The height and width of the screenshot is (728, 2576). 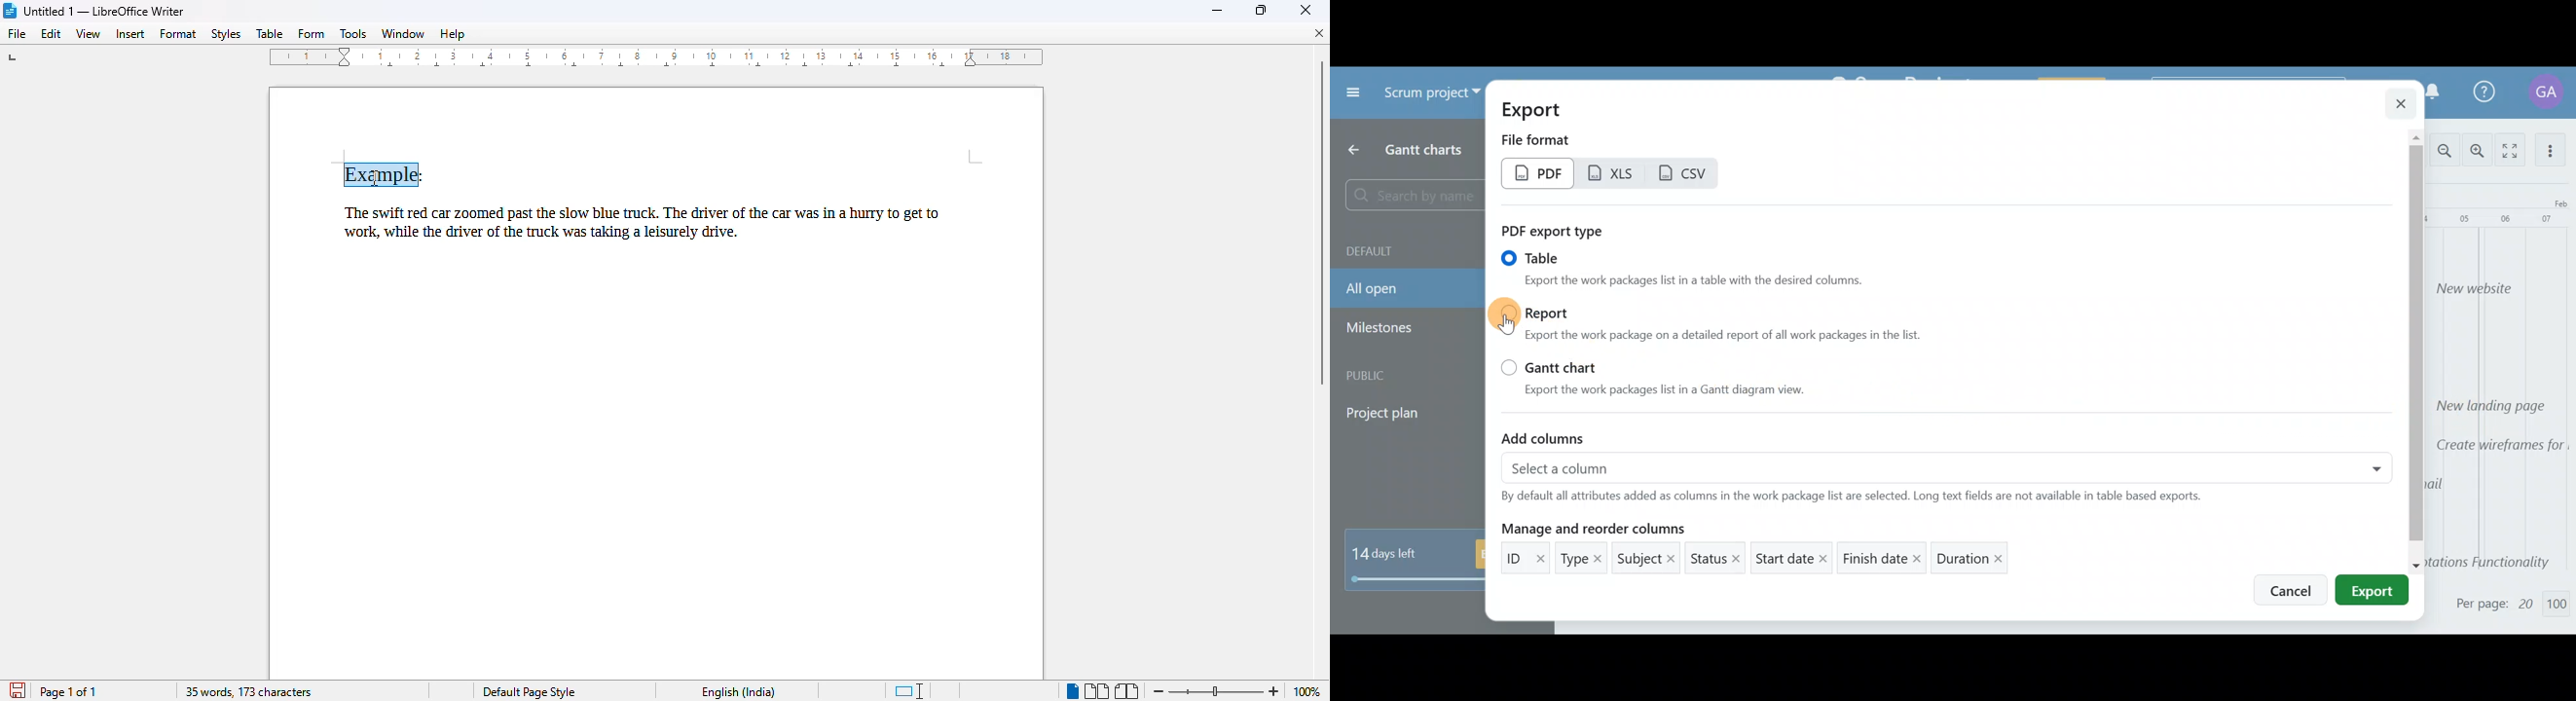 What do you see at coordinates (1610, 528) in the screenshot?
I see `Manage and reorder columns` at bounding box center [1610, 528].